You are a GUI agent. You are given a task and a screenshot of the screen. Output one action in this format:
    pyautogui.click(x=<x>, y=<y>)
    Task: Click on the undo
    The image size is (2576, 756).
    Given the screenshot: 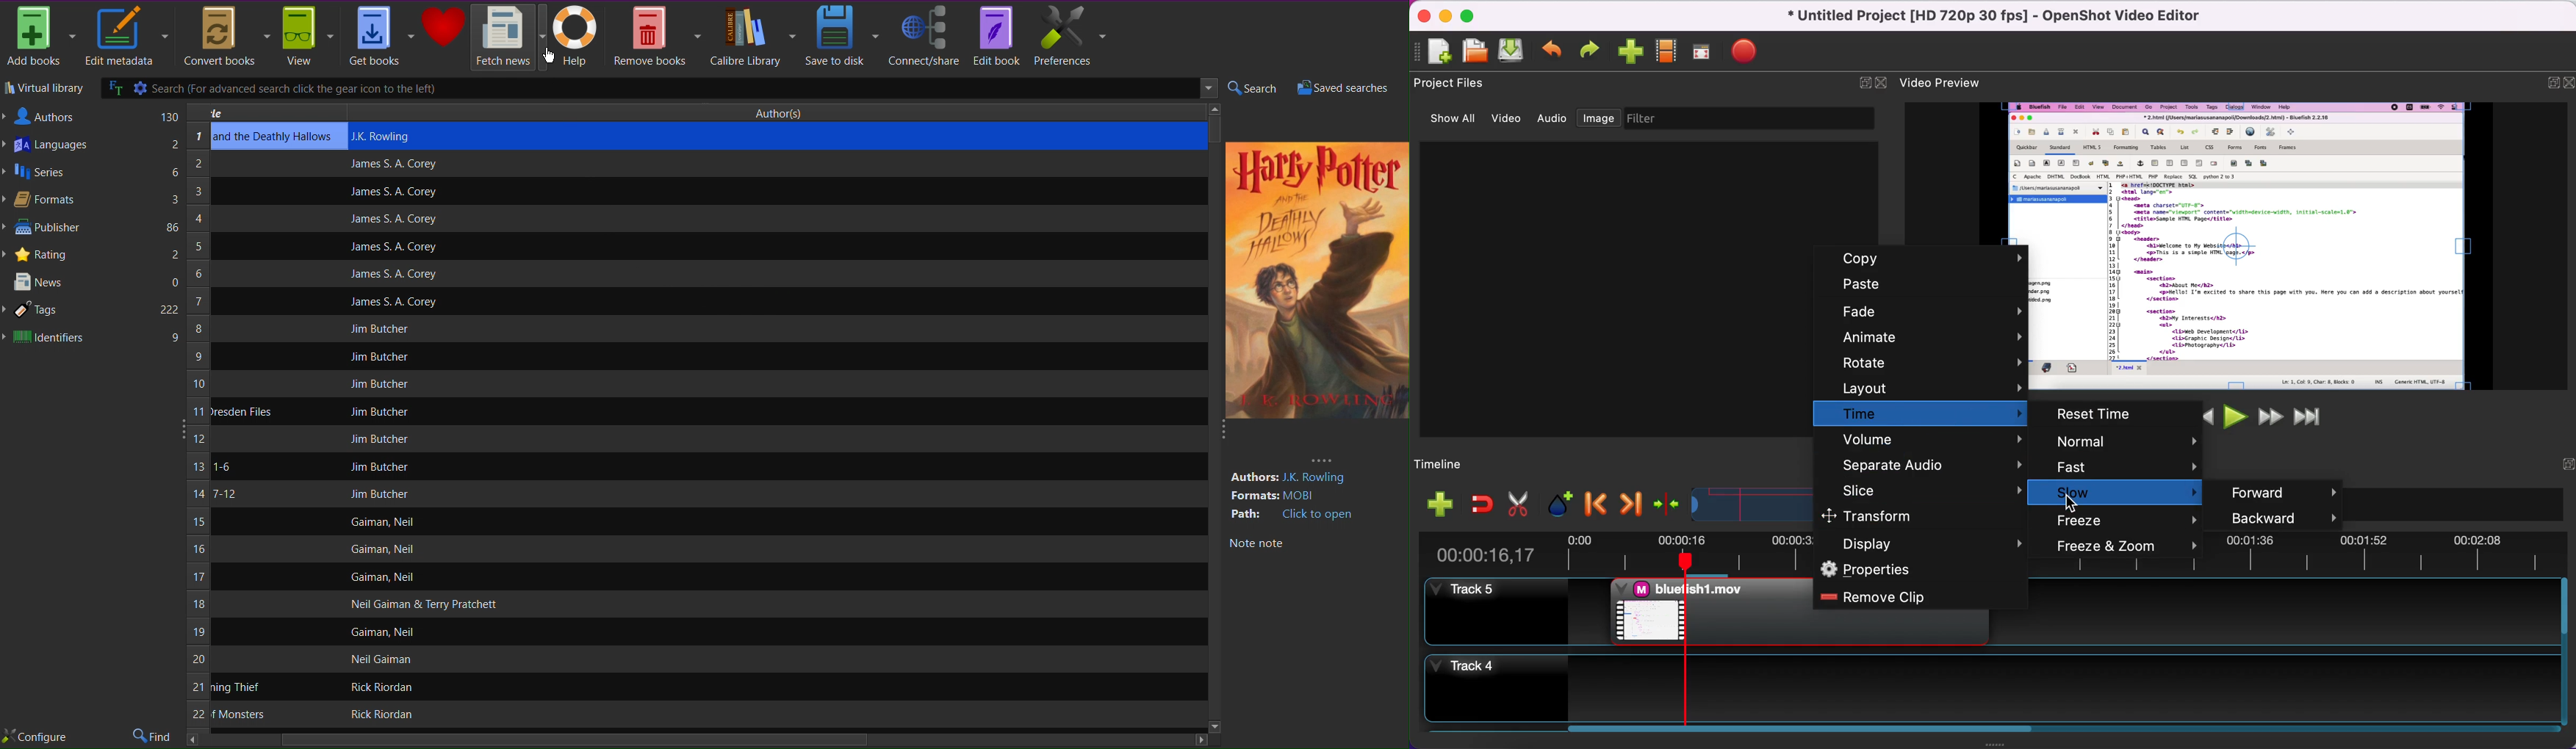 What is the action you would take?
    pyautogui.click(x=1554, y=50)
    